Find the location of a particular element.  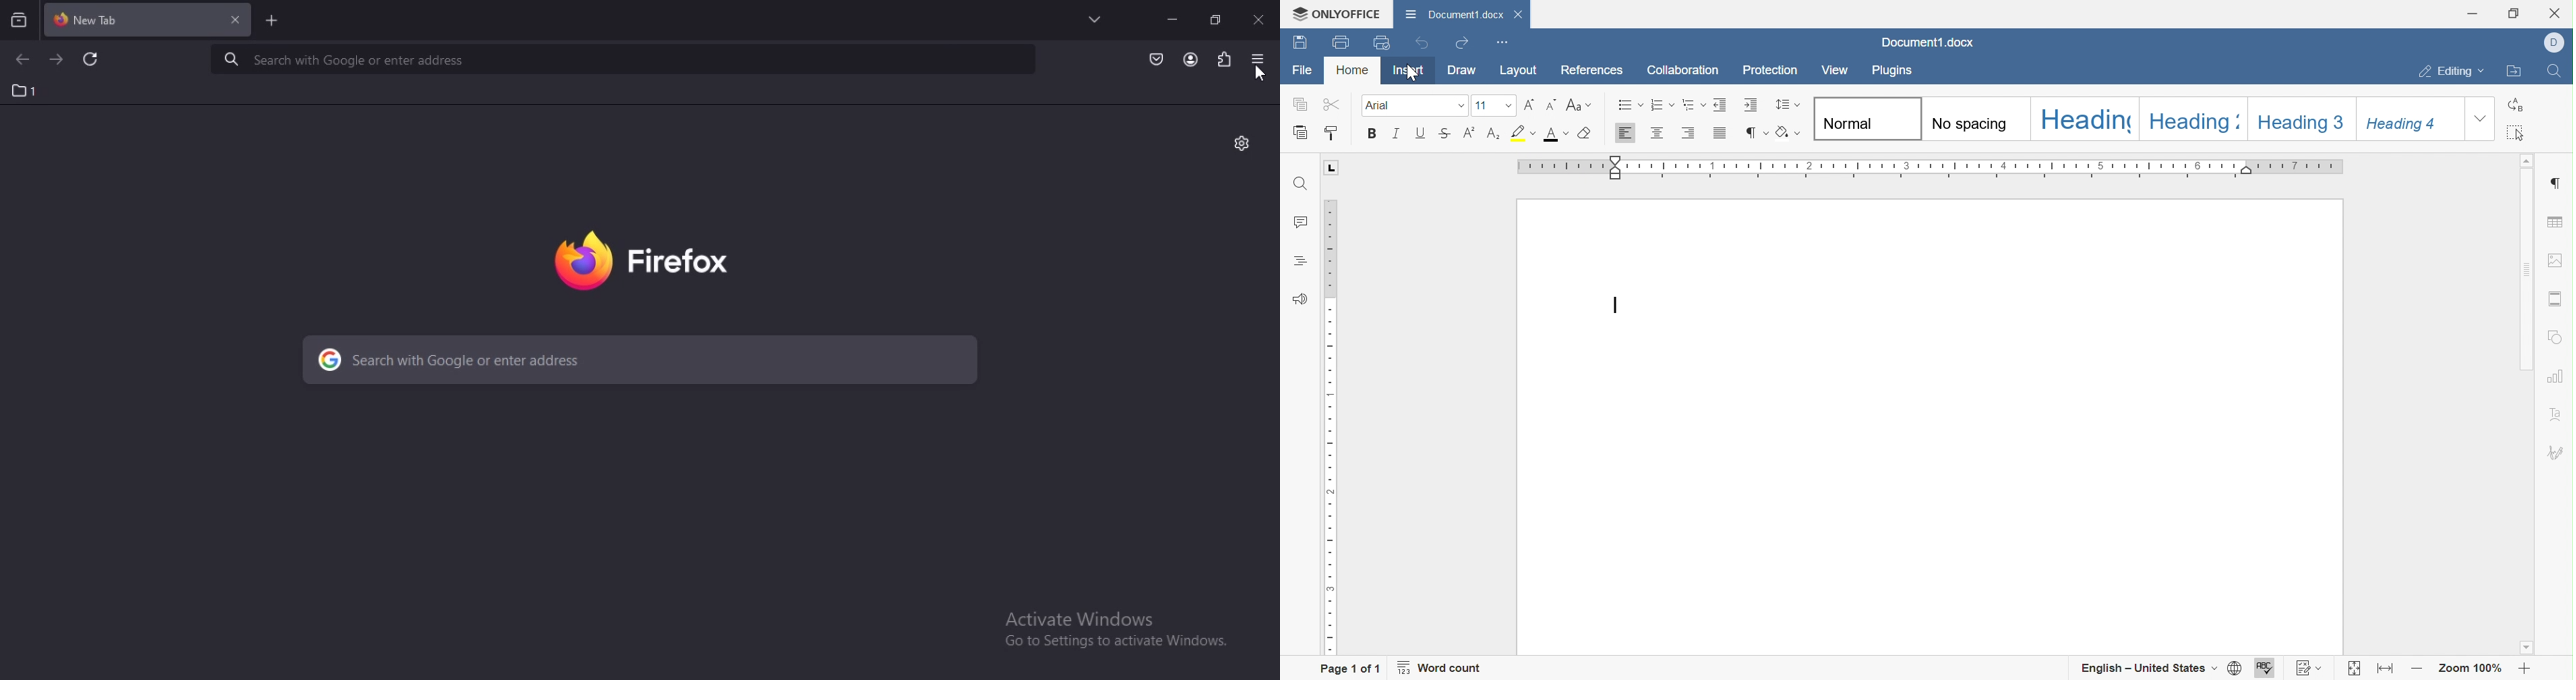

cursor is located at coordinates (1416, 76).